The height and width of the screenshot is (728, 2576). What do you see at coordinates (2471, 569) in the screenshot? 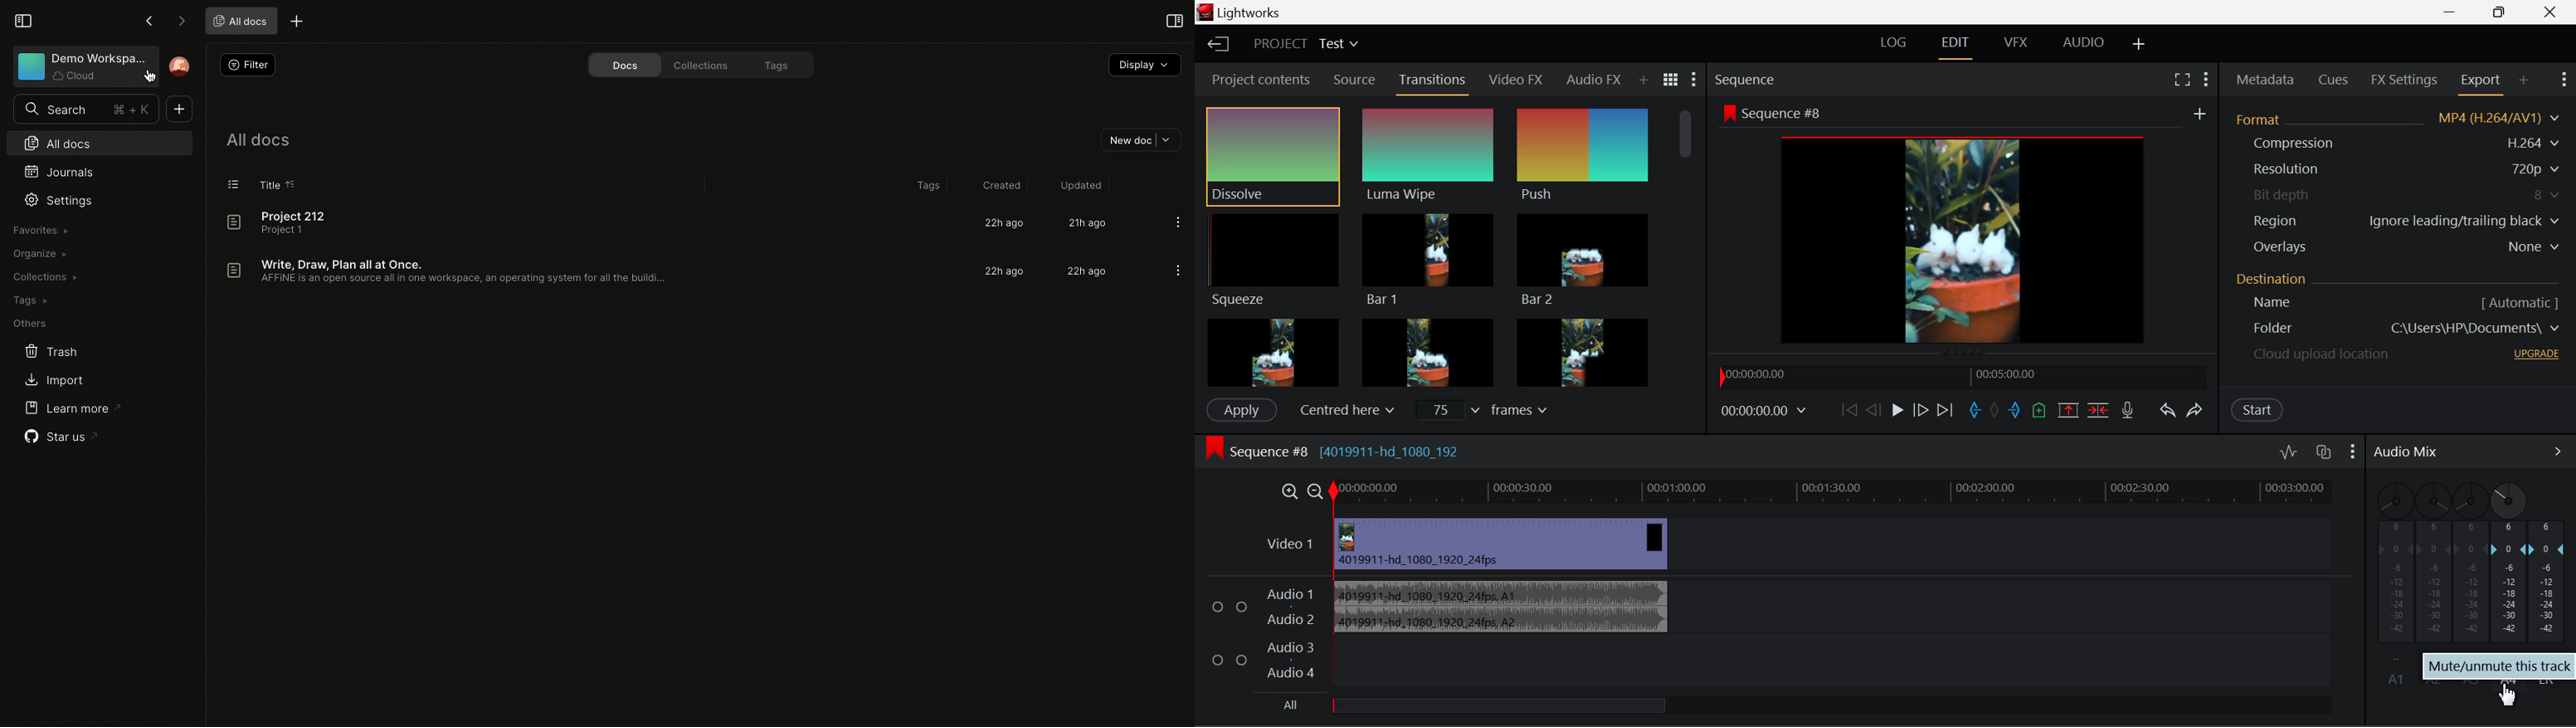
I see `A3 Disabled` at bounding box center [2471, 569].